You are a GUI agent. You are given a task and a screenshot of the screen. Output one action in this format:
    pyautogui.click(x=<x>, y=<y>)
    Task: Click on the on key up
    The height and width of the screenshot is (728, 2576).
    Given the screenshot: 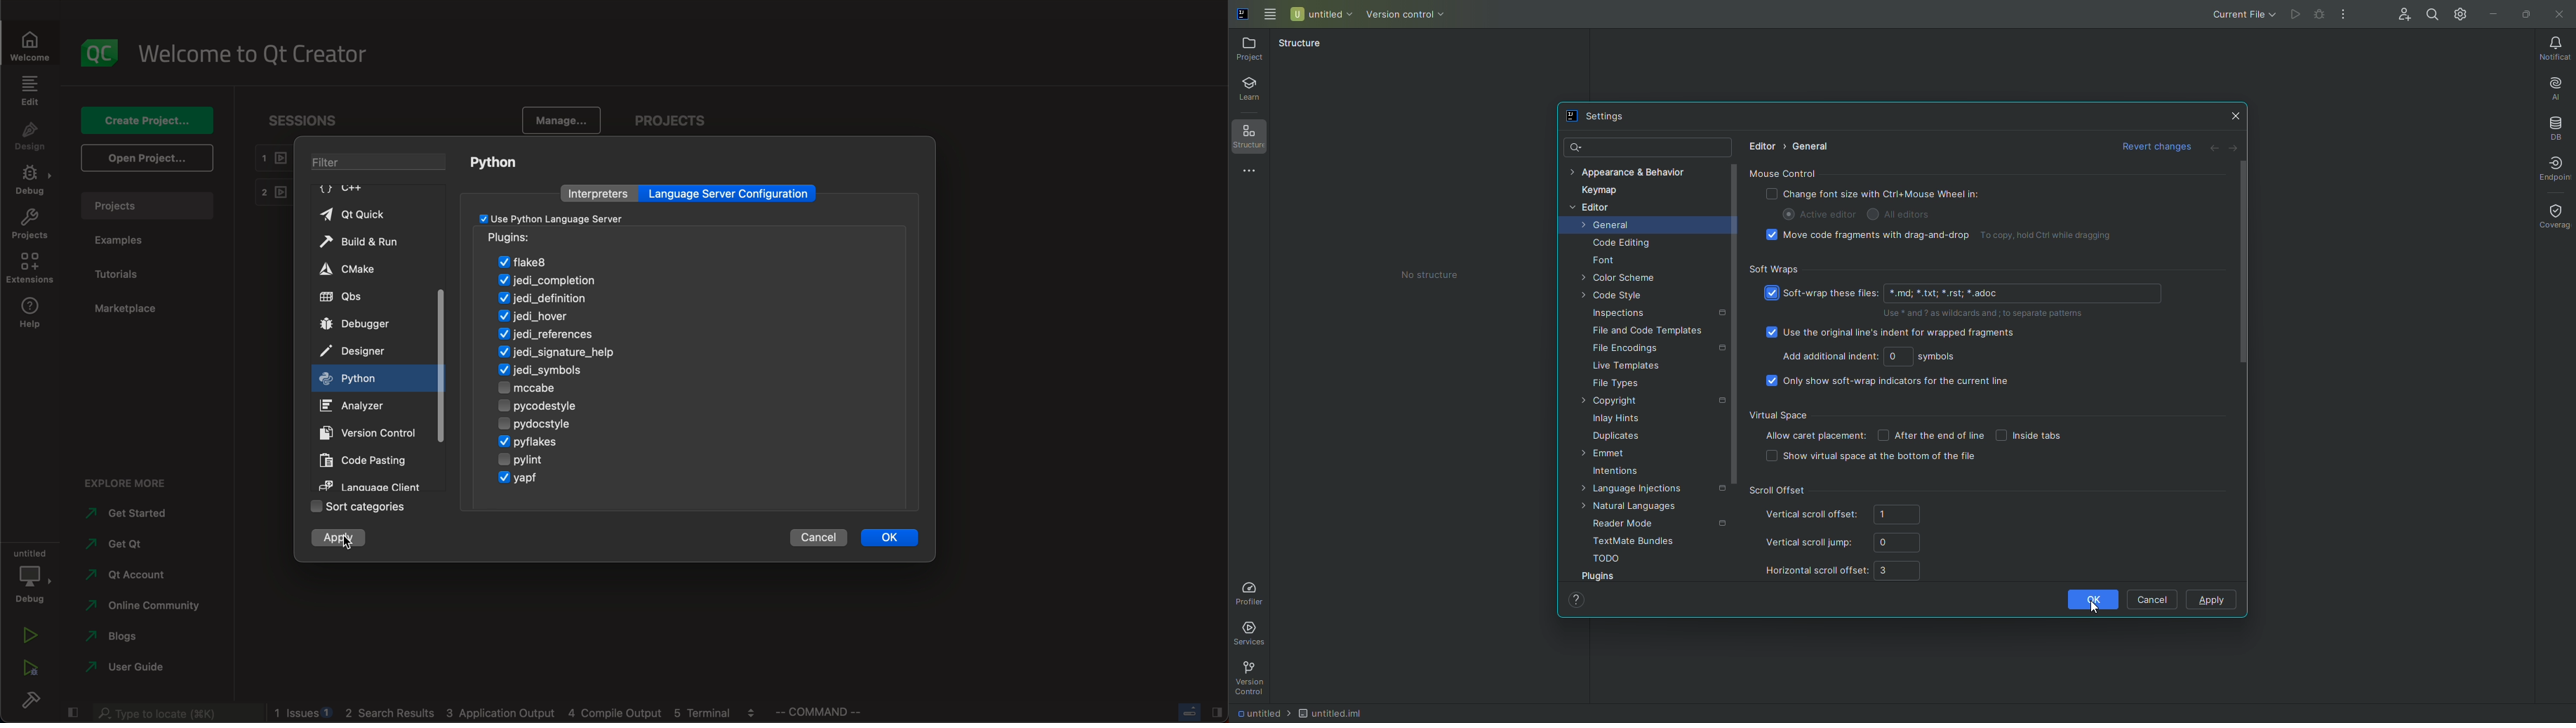 What is the action you would take?
    pyautogui.click(x=360, y=378)
    